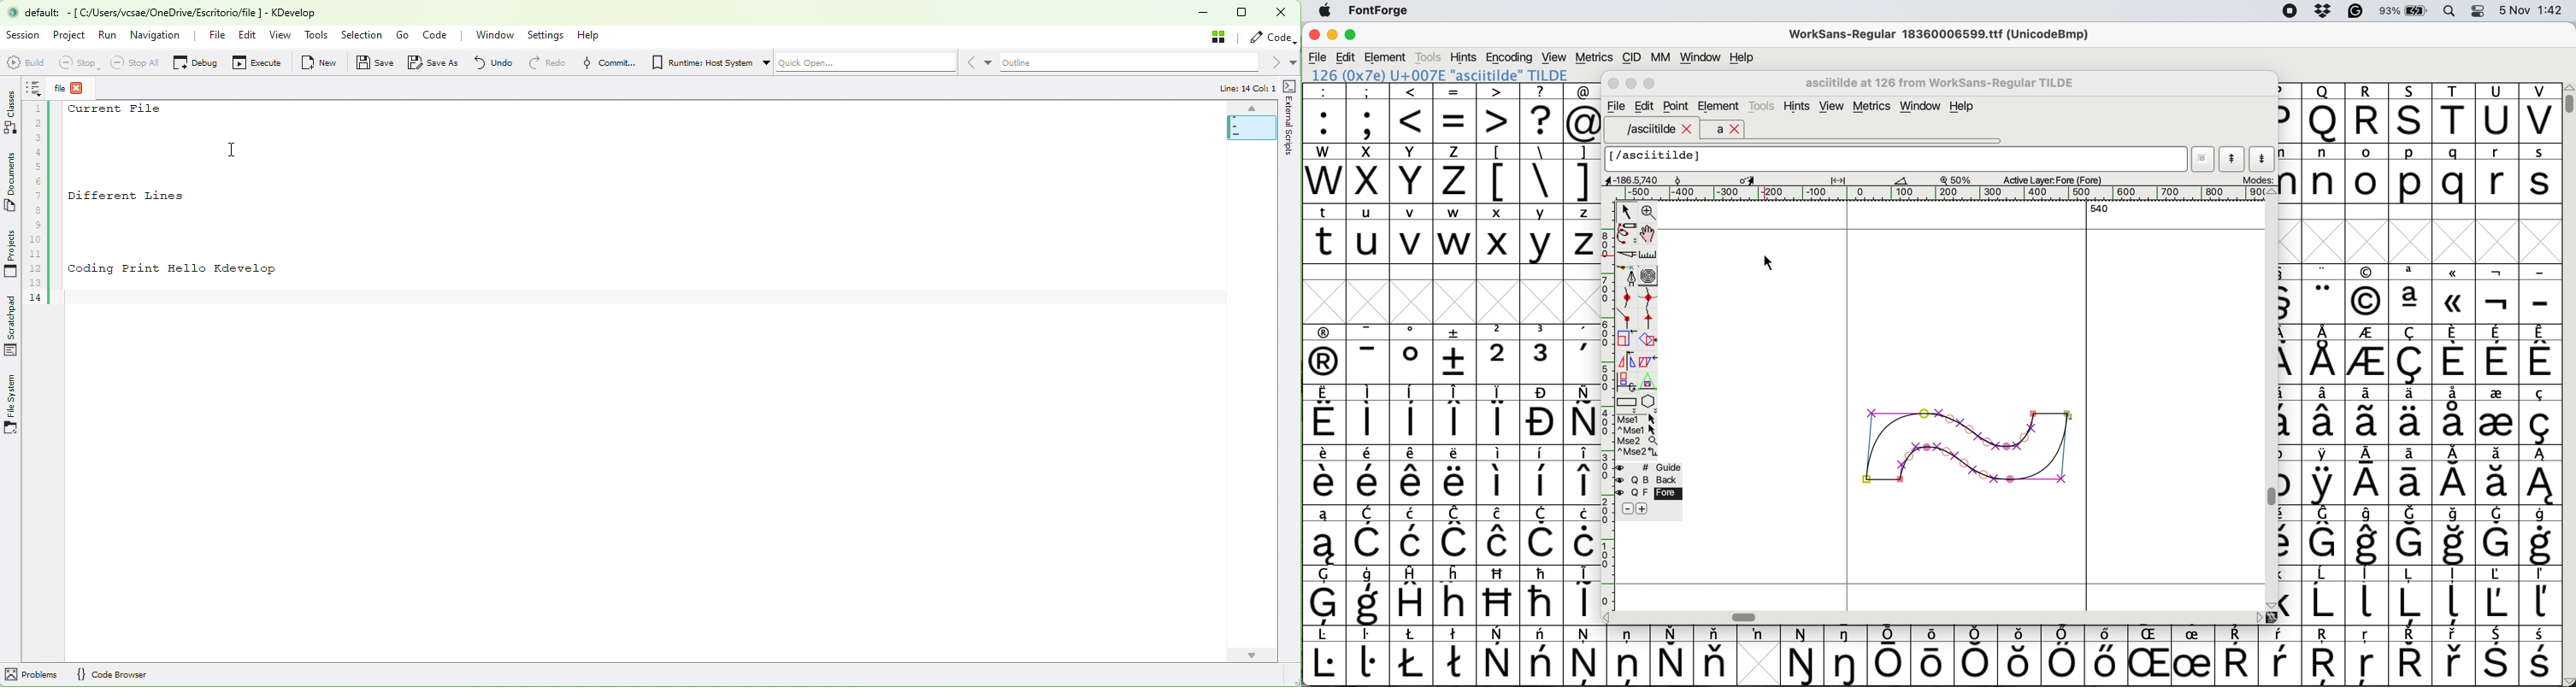 This screenshot has height=700, width=2576. I want to click on redo, so click(544, 64).